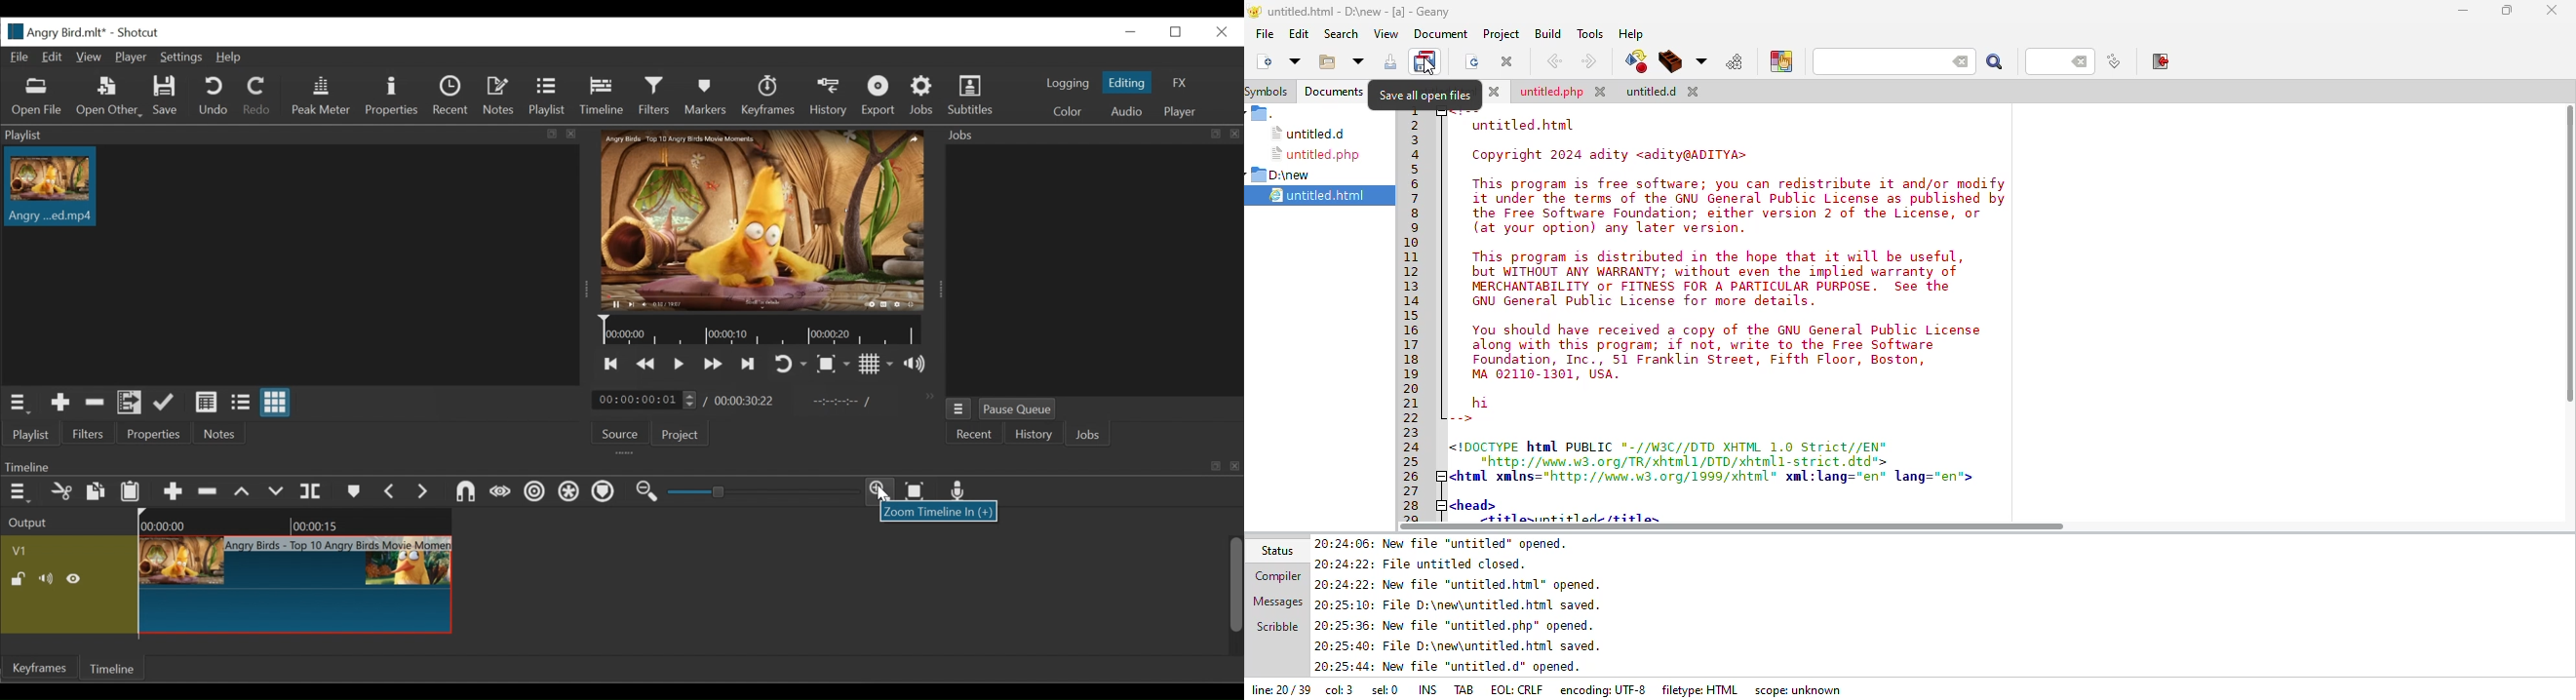 Image resolution: width=2576 pixels, height=700 pixels. What do you see at coordinates (166, 96) in the screenshot?
I see `Save` at bounding box center [166, 96].